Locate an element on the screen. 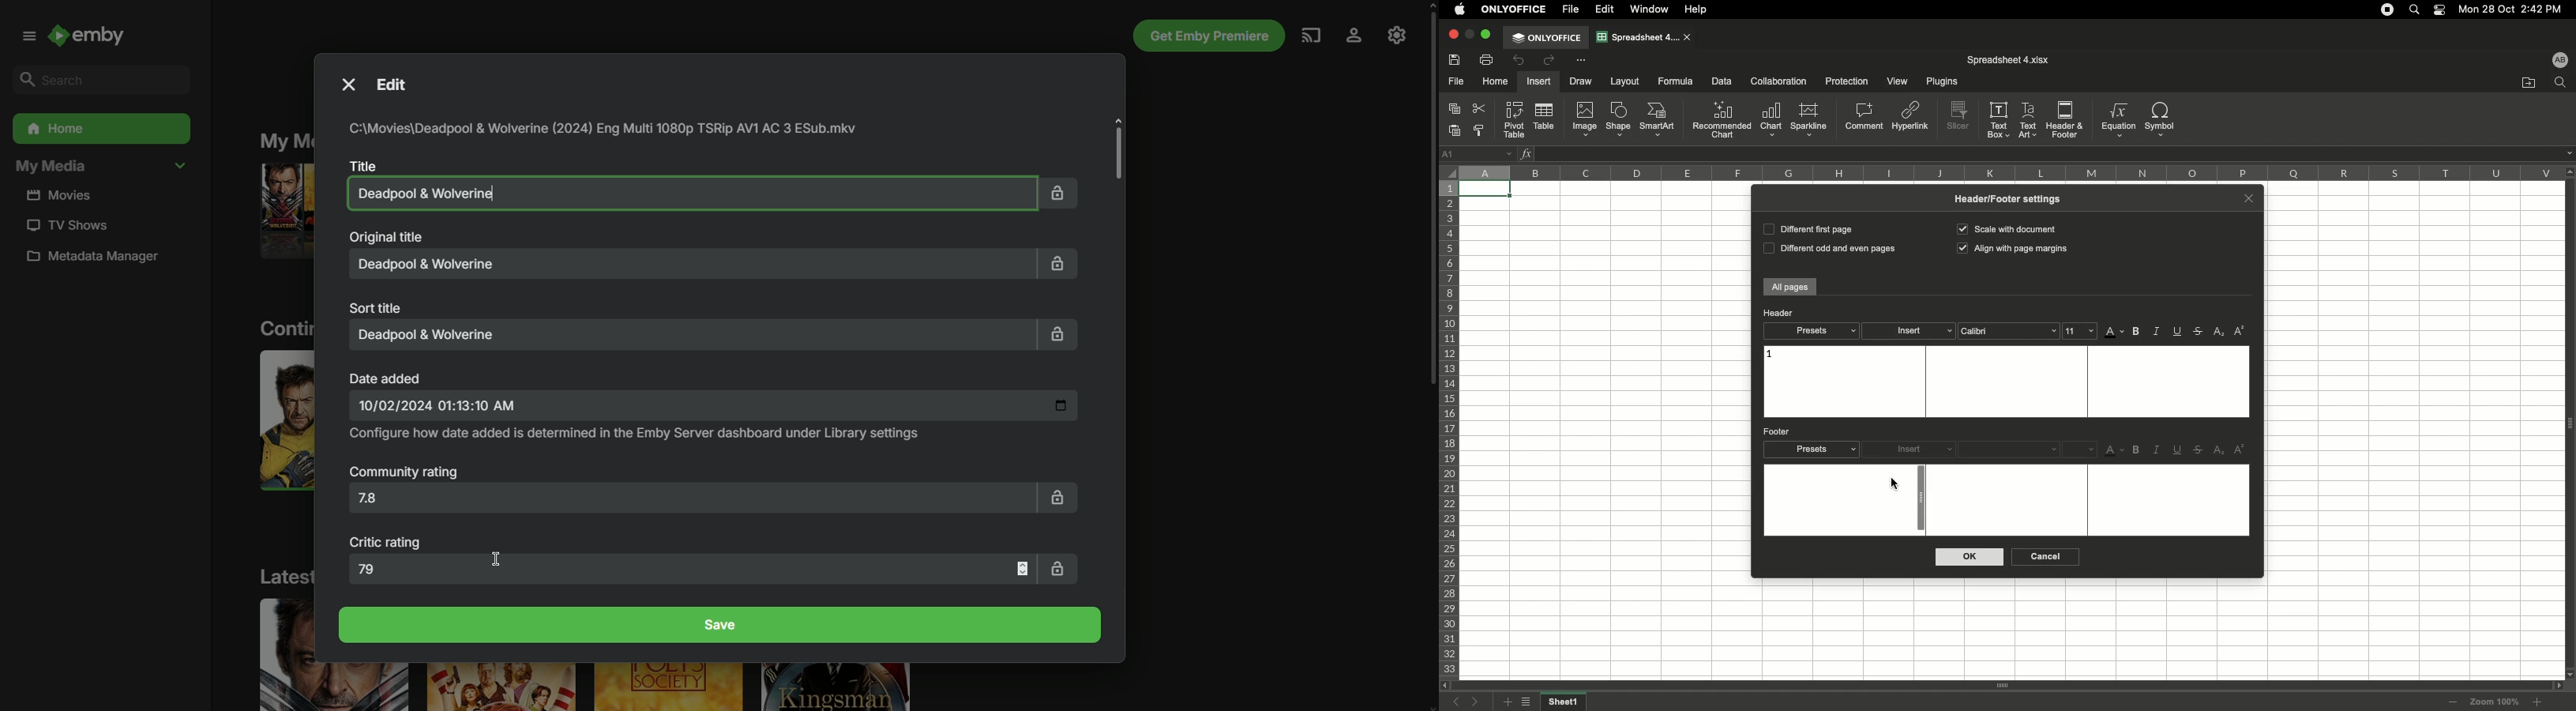 Image resolution: width=2576 pixels, height=728 pixels. Calibri is located at coordinates (2008, 331).